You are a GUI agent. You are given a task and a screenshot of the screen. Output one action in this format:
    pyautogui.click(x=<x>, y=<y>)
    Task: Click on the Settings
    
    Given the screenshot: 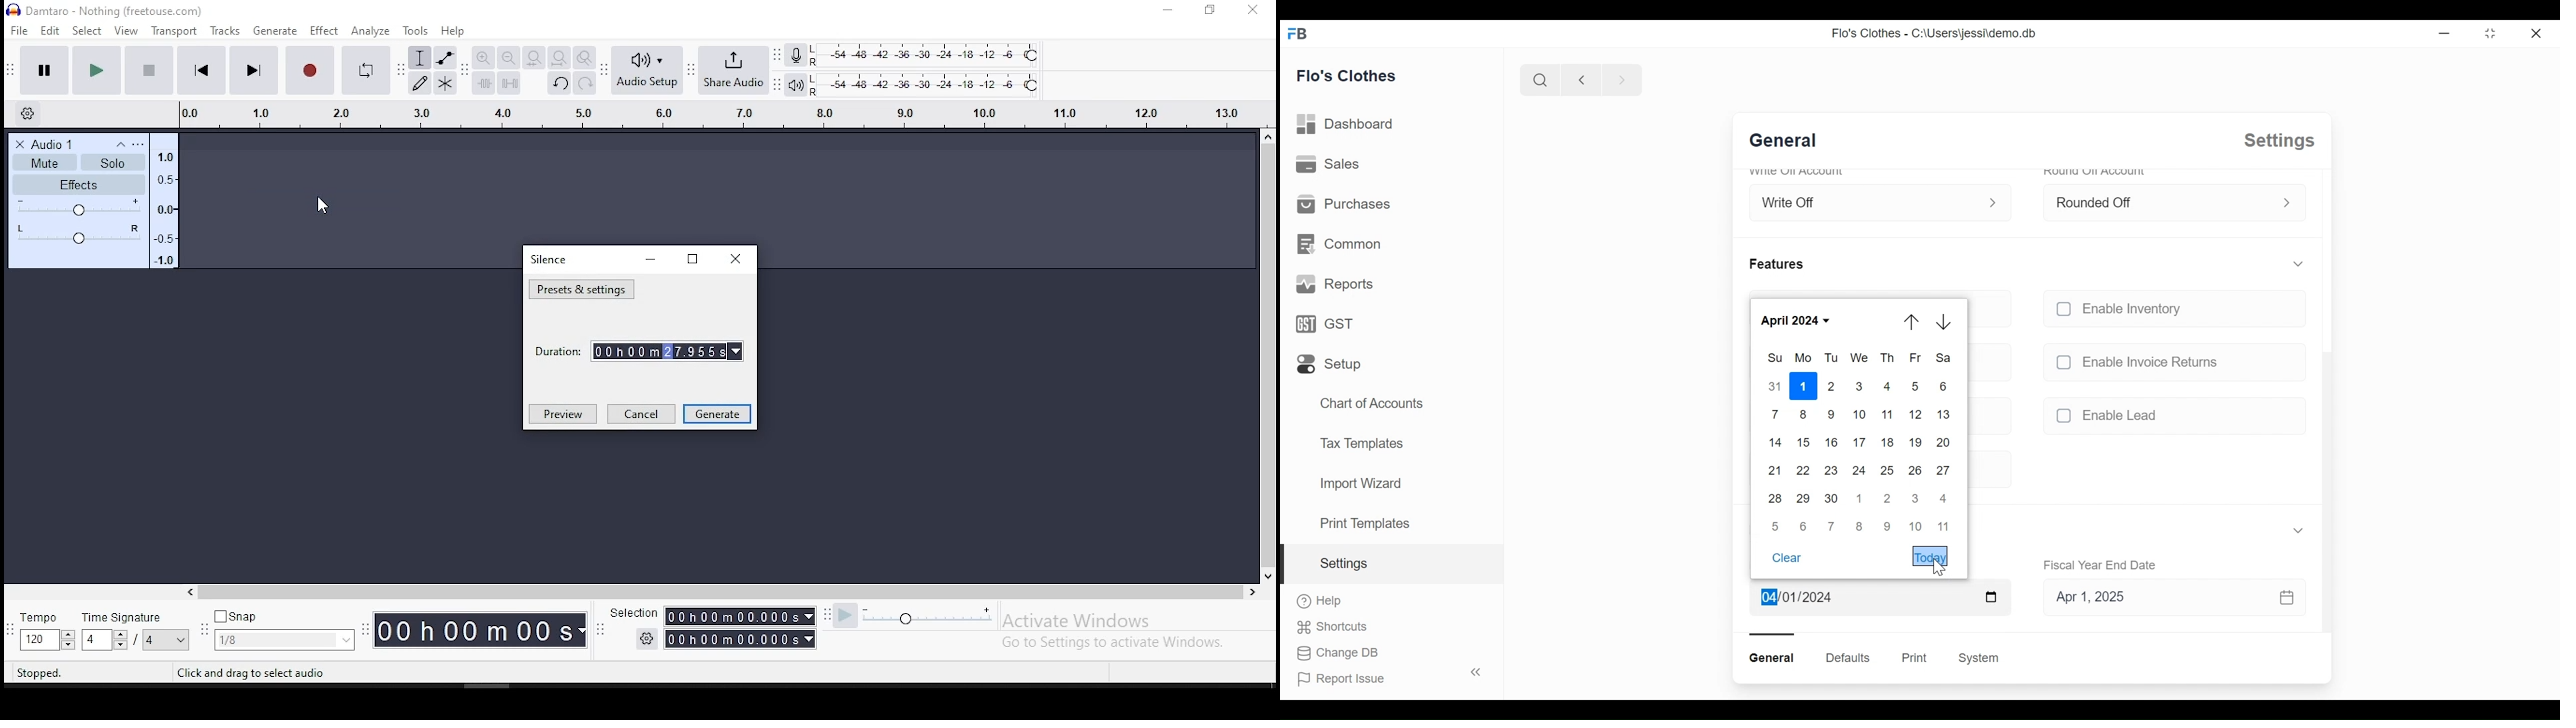 What is the action you would take?
    pyautogui.click(x=2277, y=141)
    